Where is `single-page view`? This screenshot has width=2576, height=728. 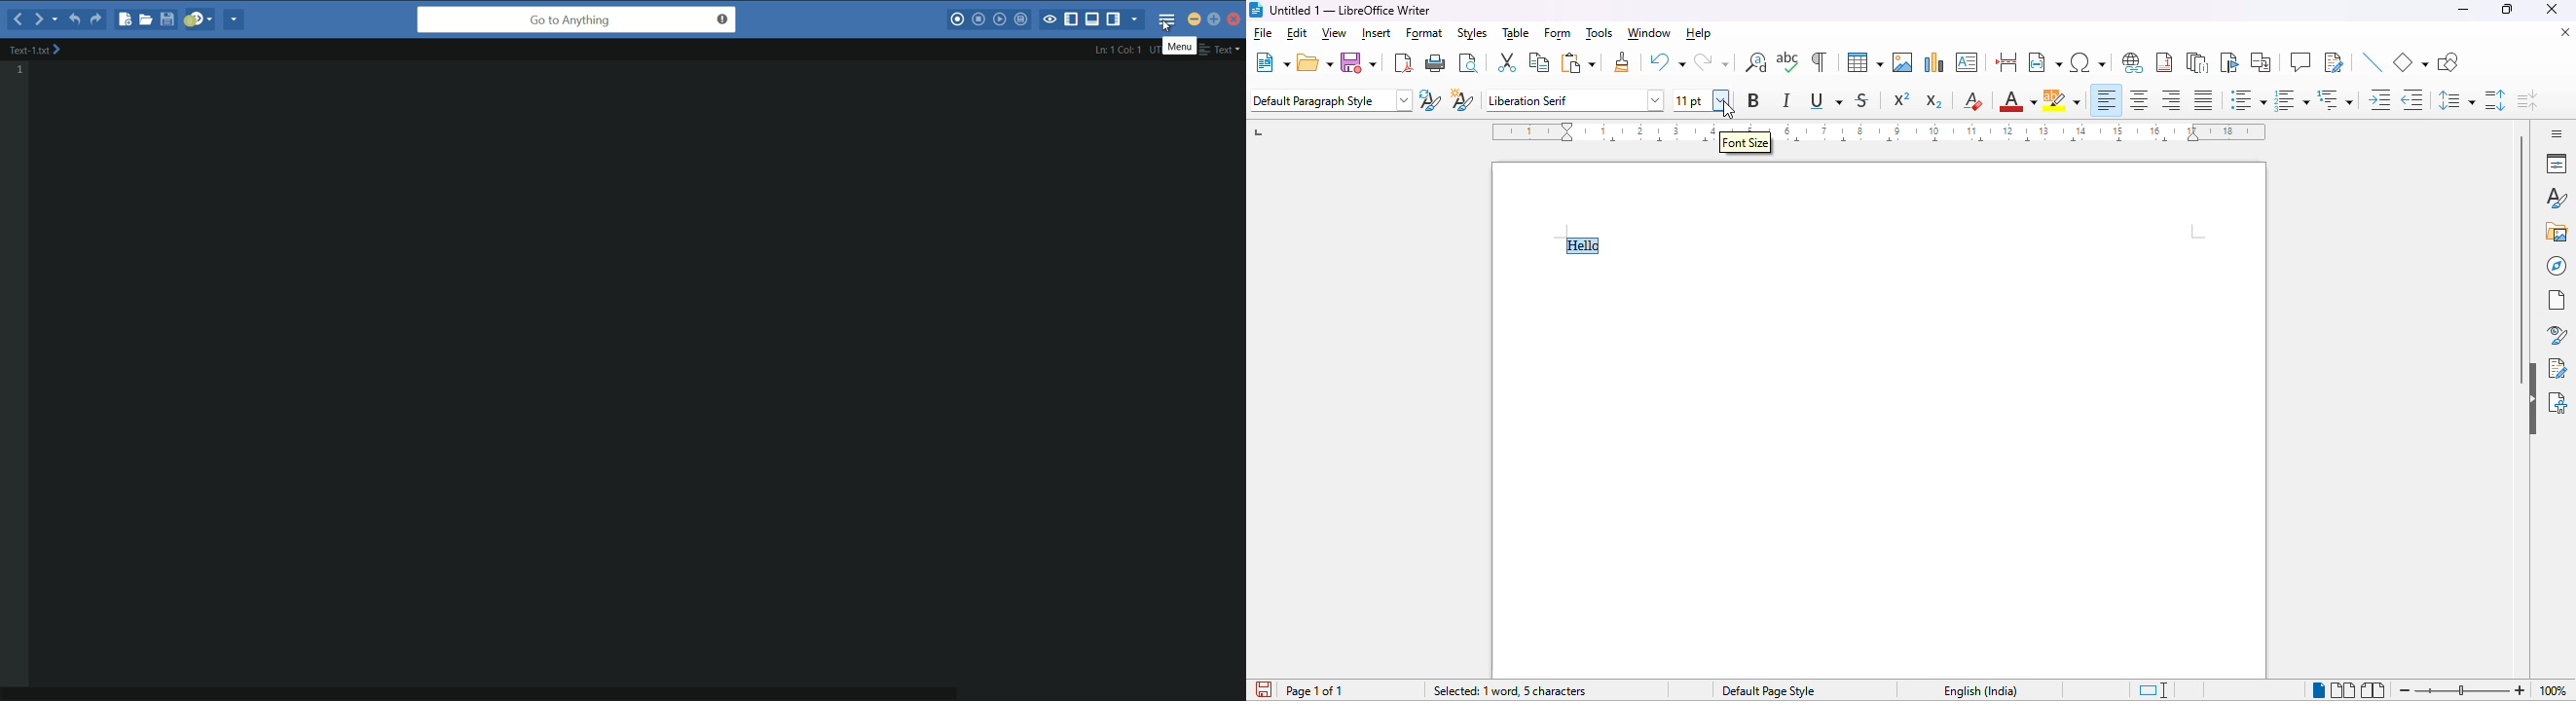 single-page view is located at coordinates (2319, 691).